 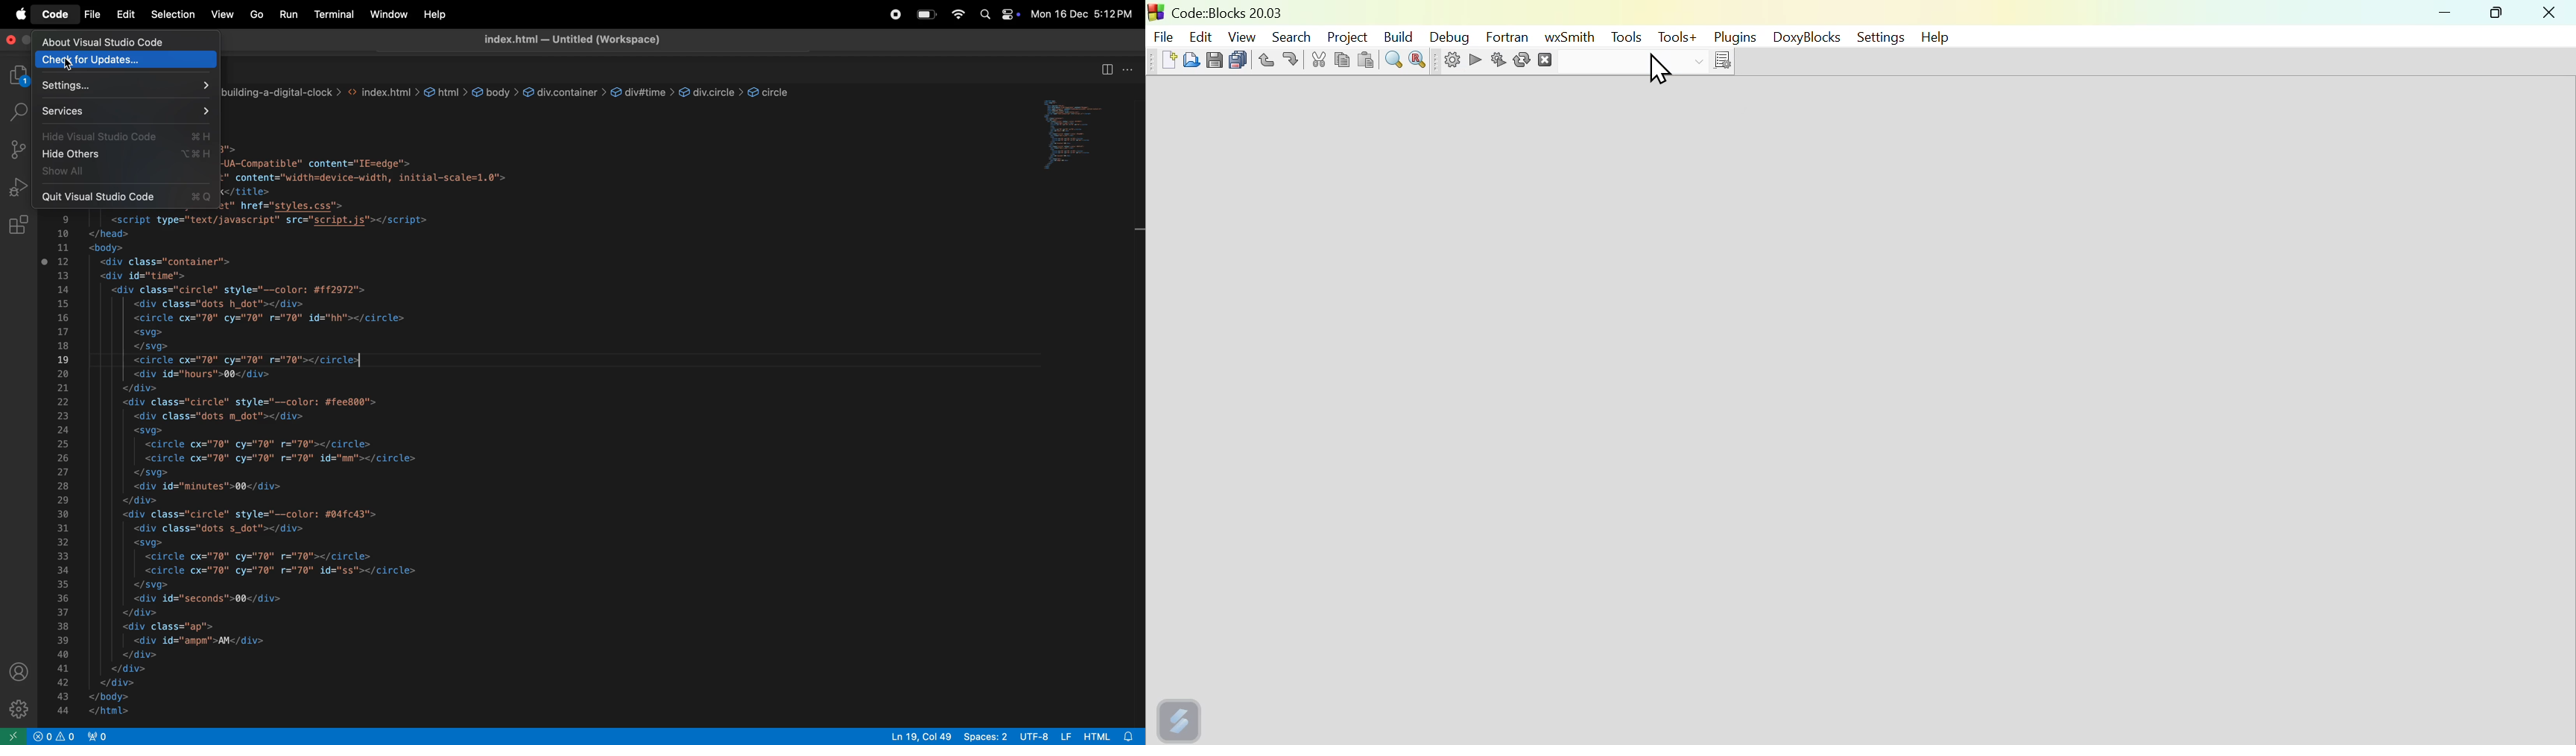 What do you see at coordinates (1522, 61) in the screenshot?
I see `Replay` at bounding box center [1522, 61].